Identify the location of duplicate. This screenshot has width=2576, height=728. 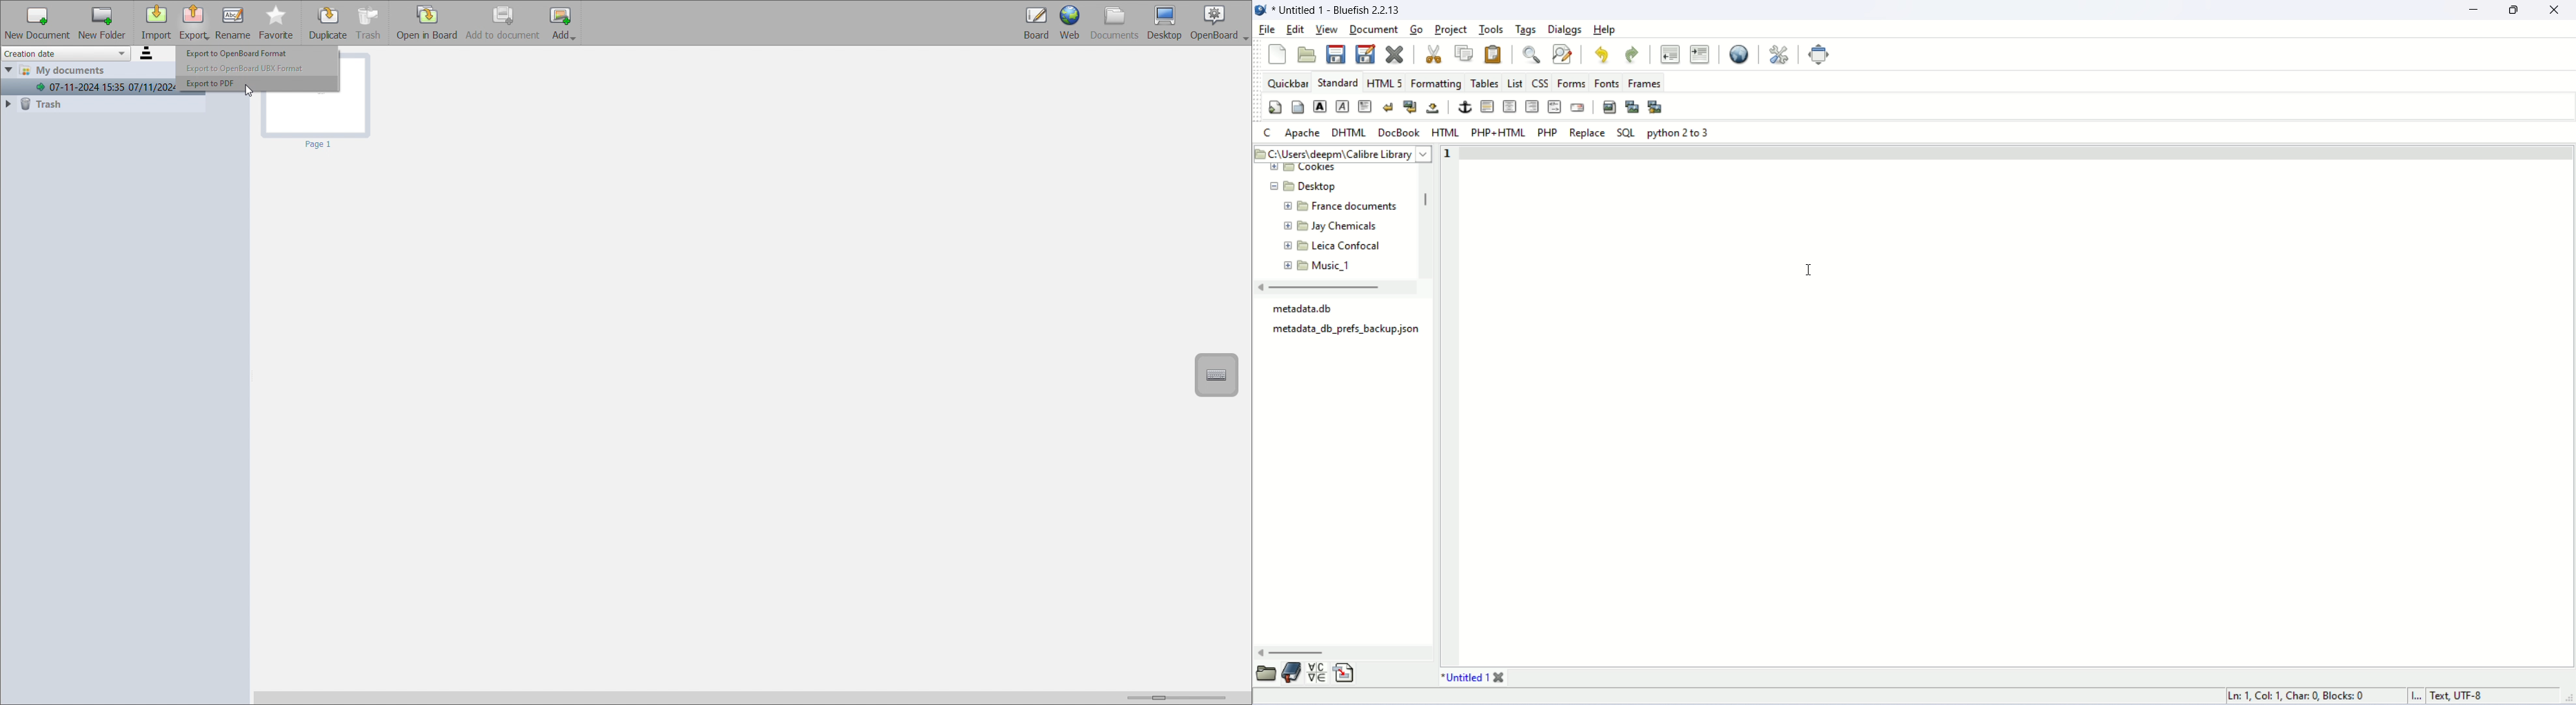
(329, 24).